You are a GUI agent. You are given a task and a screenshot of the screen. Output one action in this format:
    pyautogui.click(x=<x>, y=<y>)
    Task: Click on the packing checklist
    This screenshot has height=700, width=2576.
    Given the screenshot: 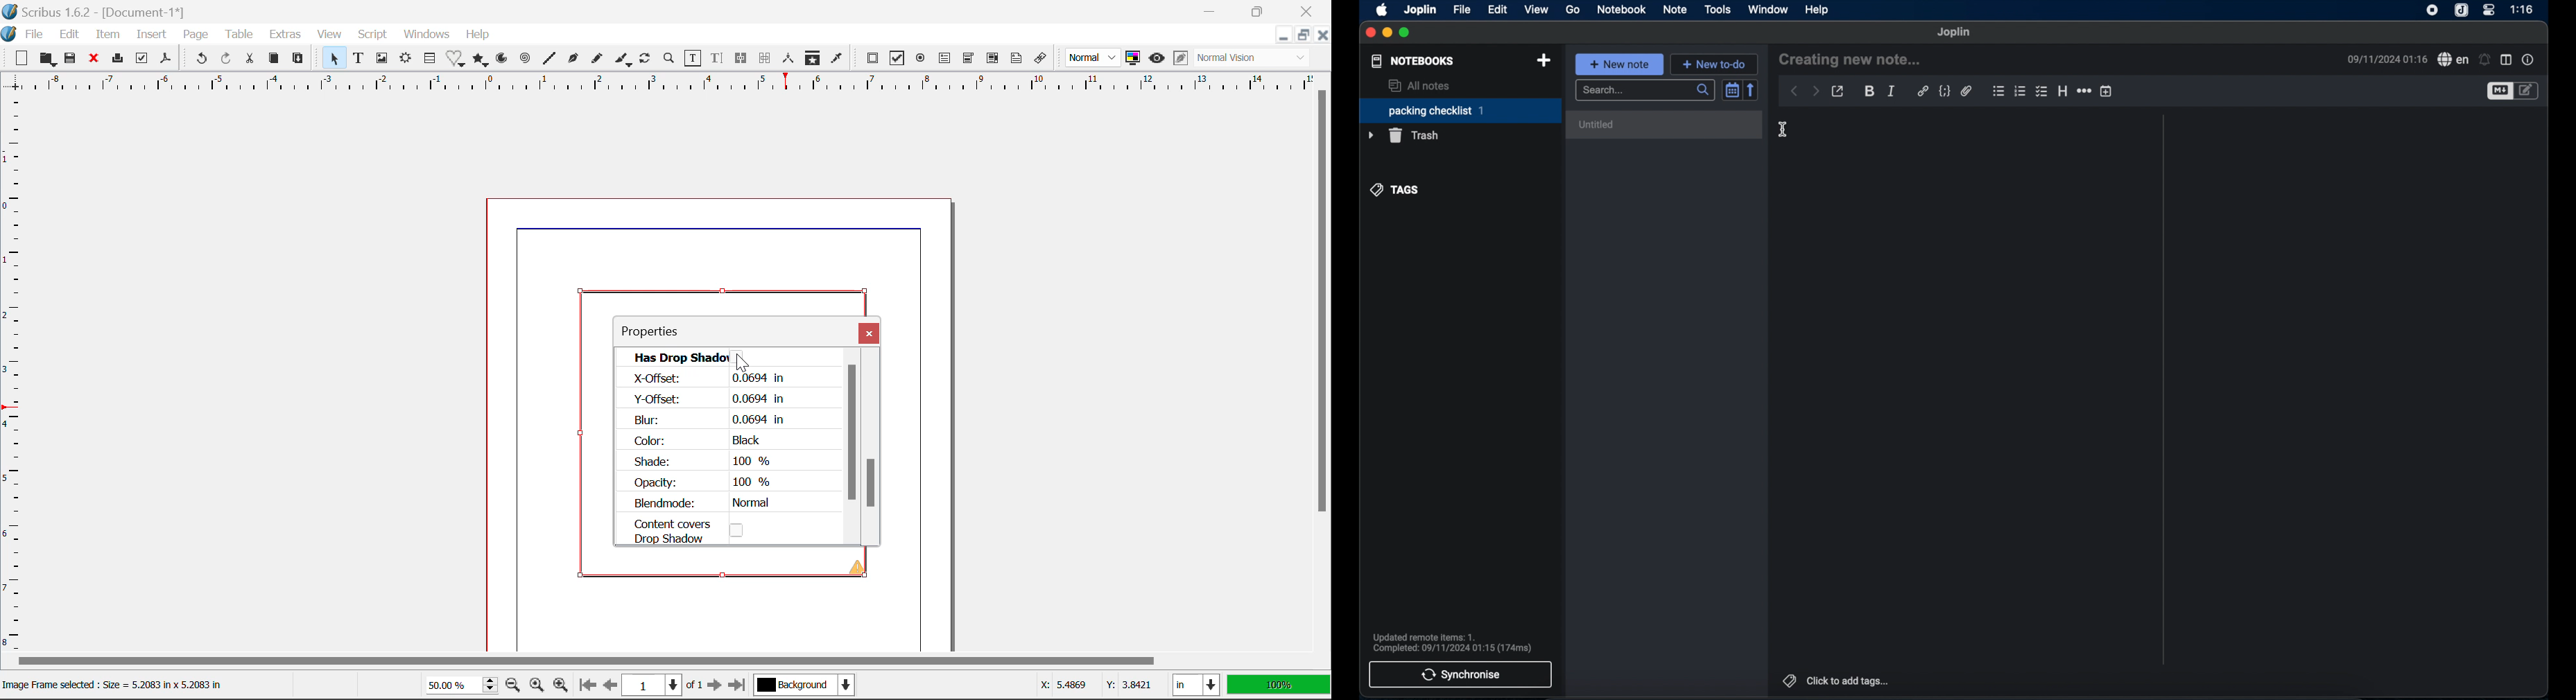 What is the action you would take?
    pyautogui.click(x=1460, y=111)
    